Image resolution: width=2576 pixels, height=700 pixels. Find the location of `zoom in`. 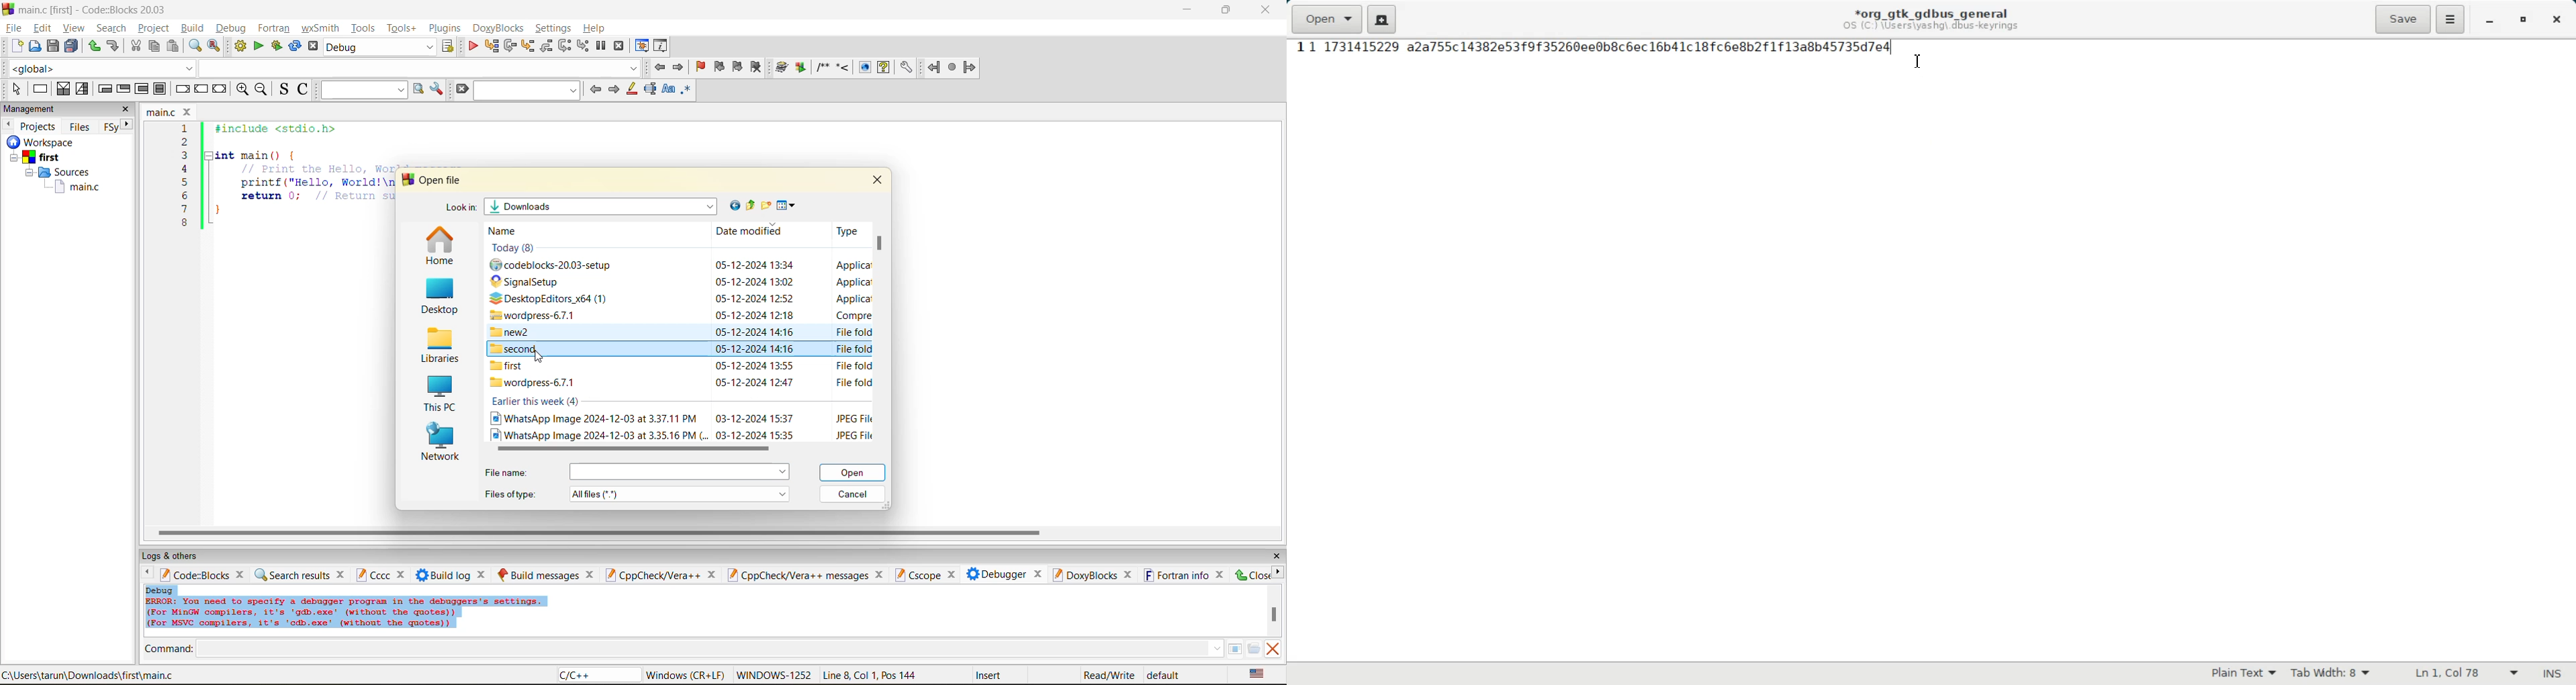

zoom in is located at coordinates (243, 90).